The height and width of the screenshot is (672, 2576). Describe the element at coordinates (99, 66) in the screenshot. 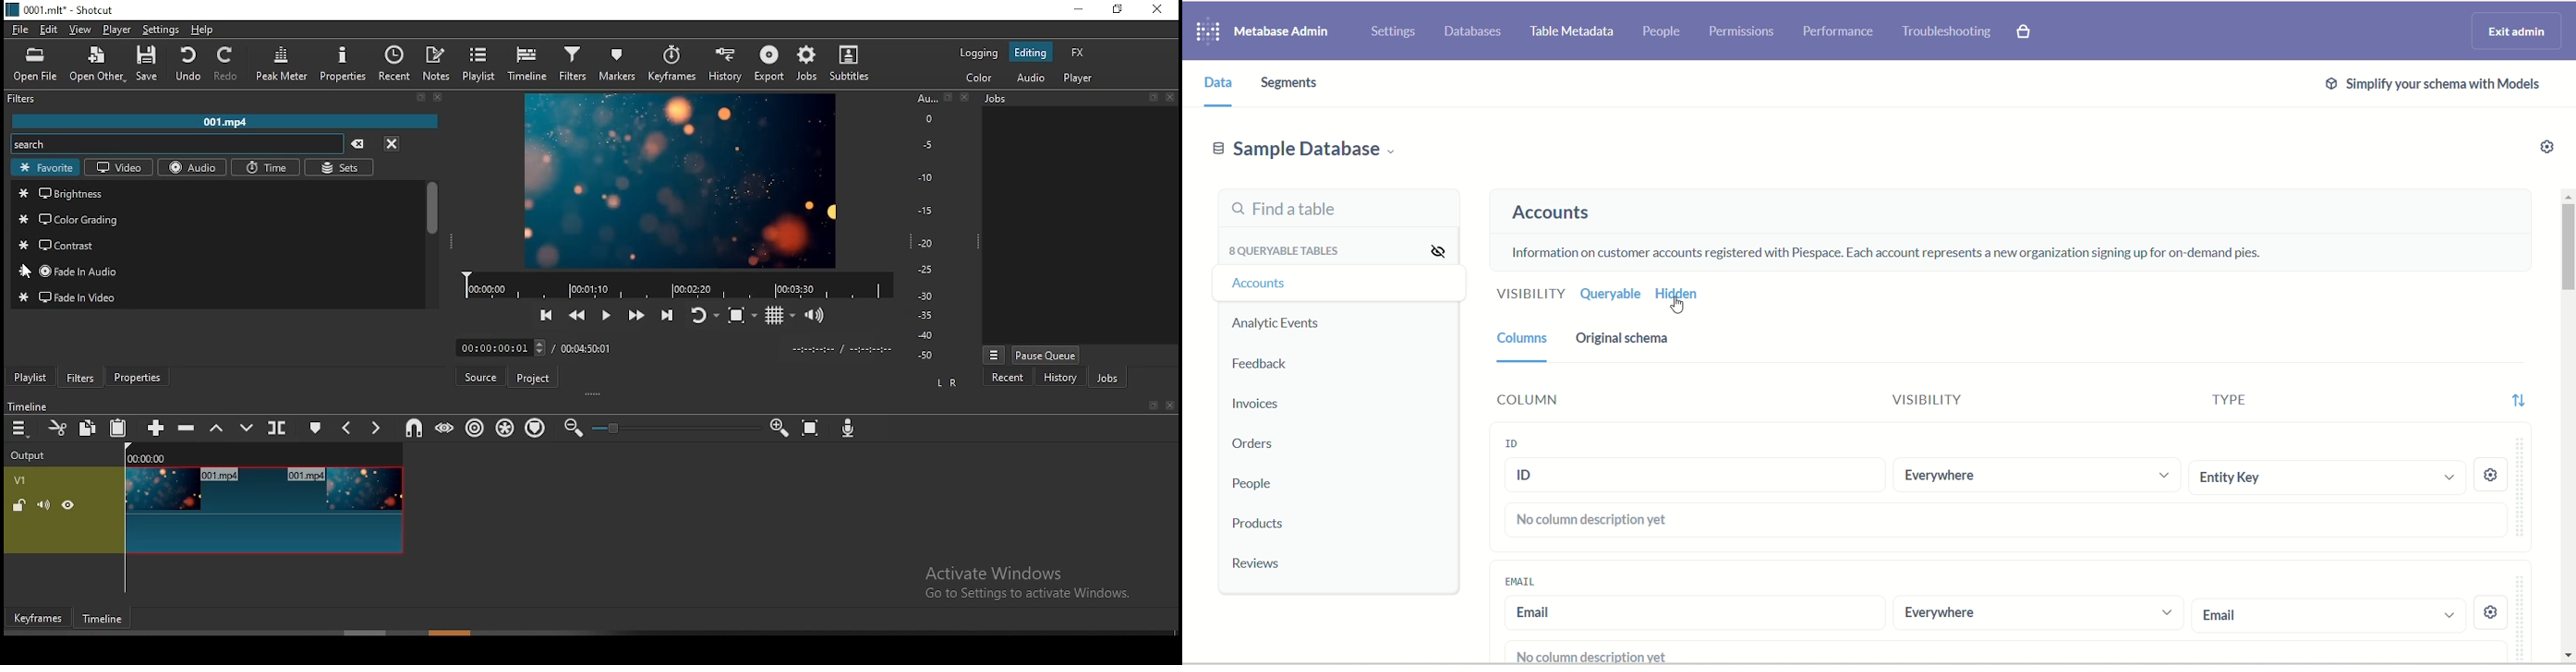

I see `open other` at that location.